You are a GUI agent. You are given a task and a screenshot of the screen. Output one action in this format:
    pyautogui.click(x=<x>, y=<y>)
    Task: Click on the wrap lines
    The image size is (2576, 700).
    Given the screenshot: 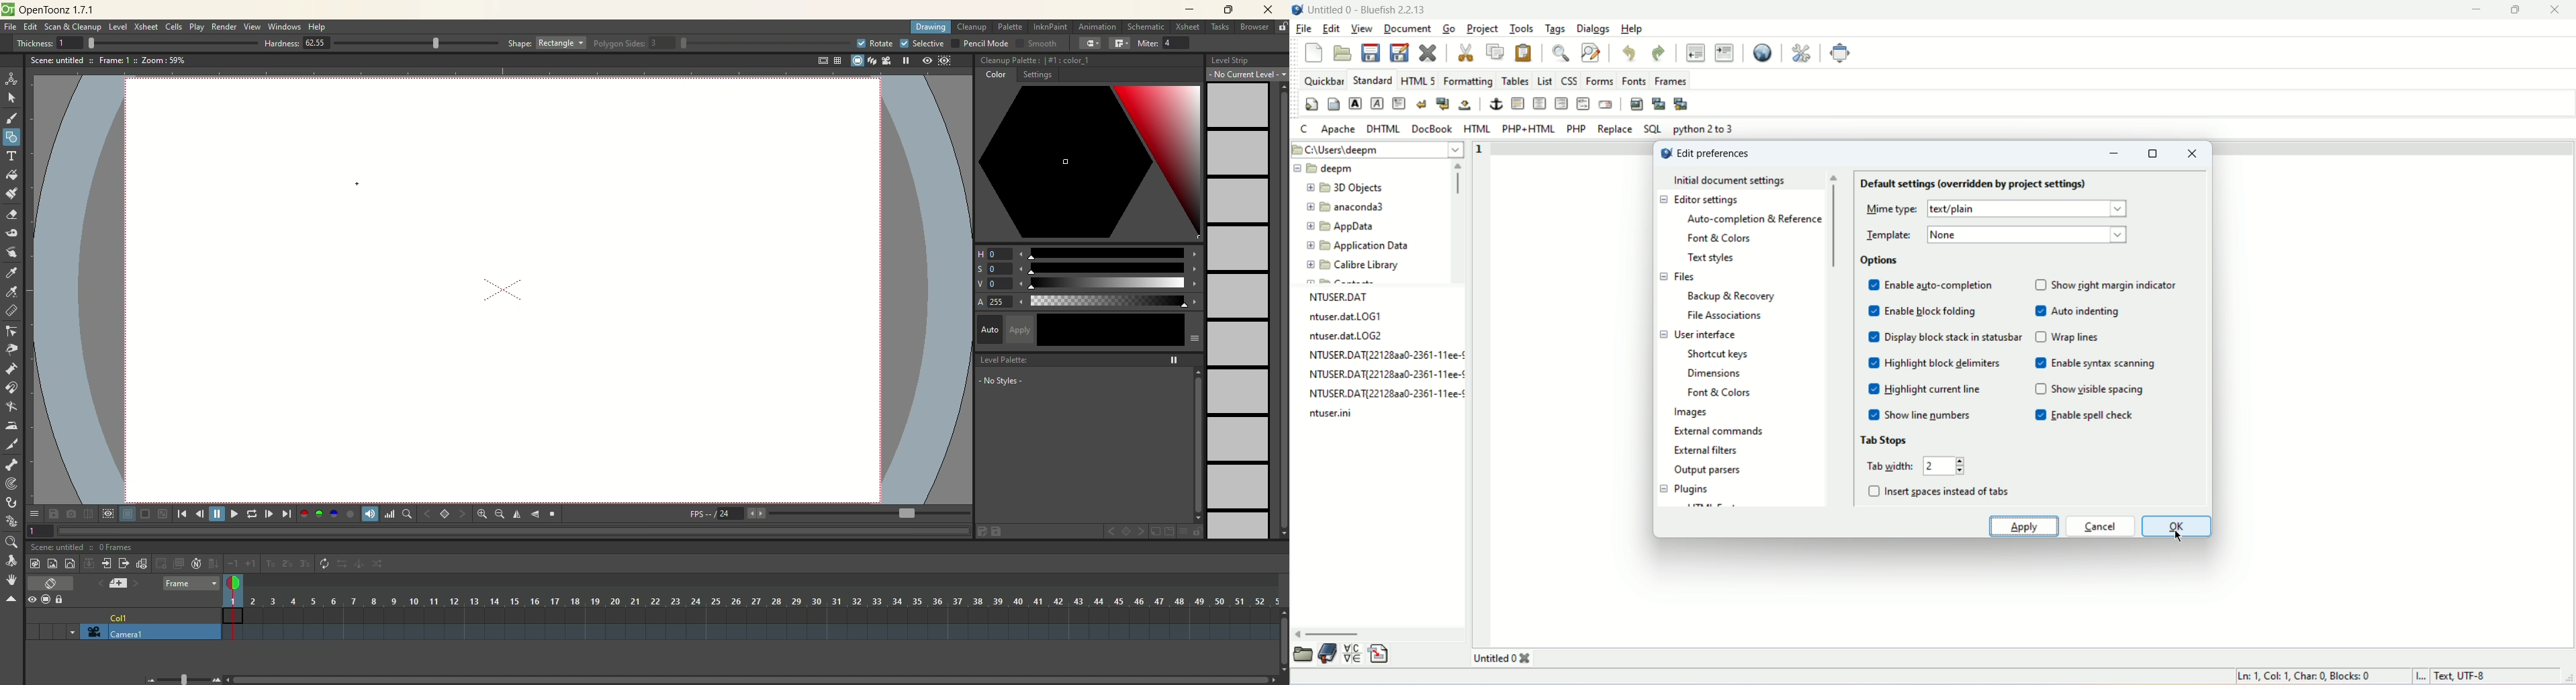 What is the action you would take?
    pyautogui.click(x=2076, y=338)
    